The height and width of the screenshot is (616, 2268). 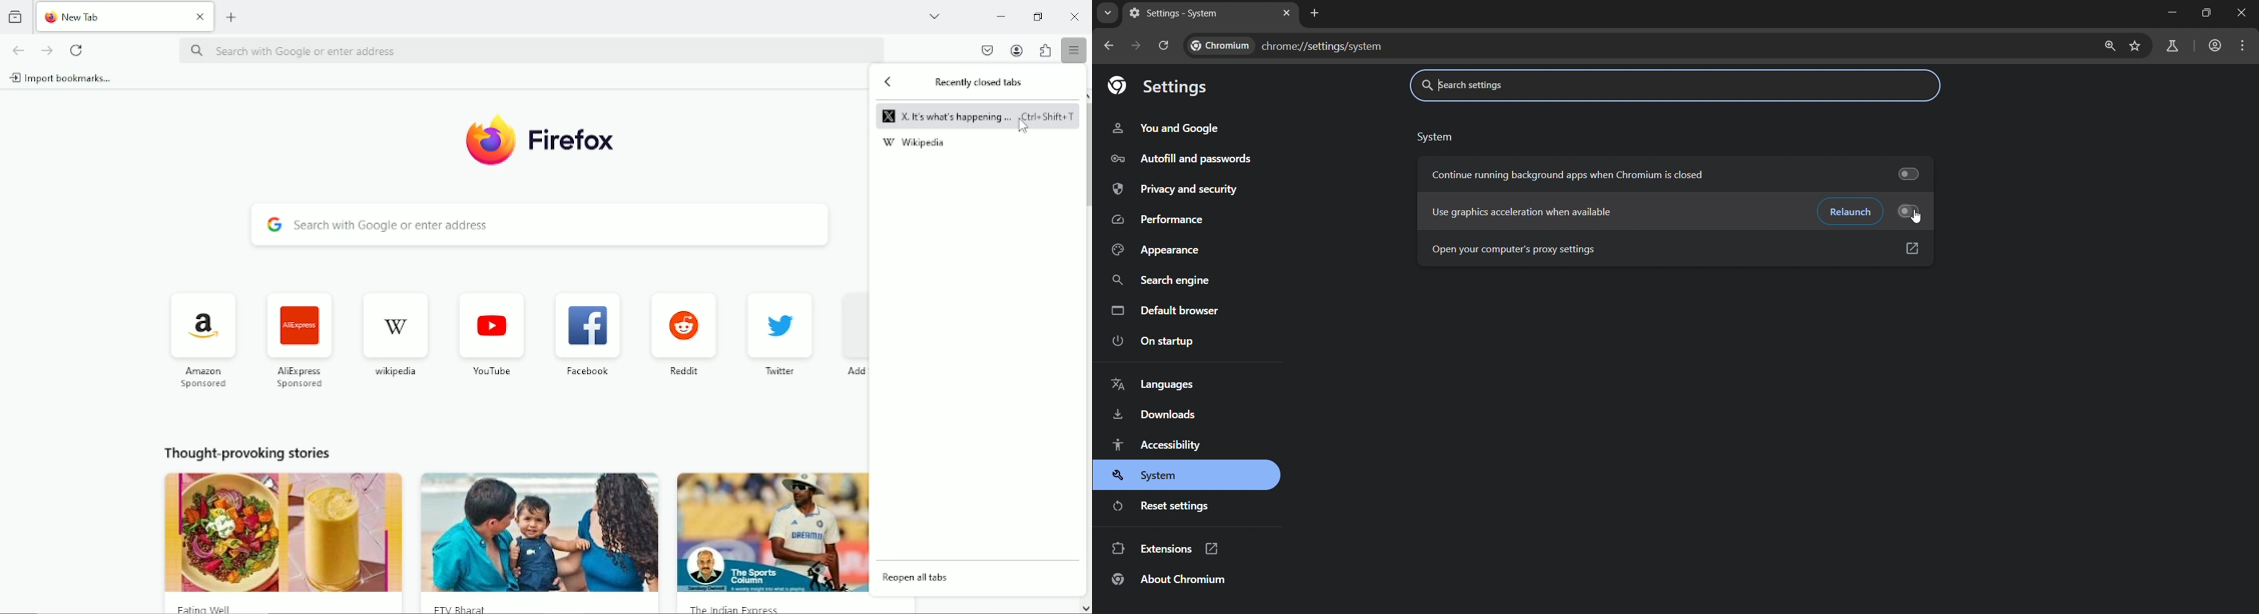 I want to click on view recent browsing, so click(x=16, y=16).